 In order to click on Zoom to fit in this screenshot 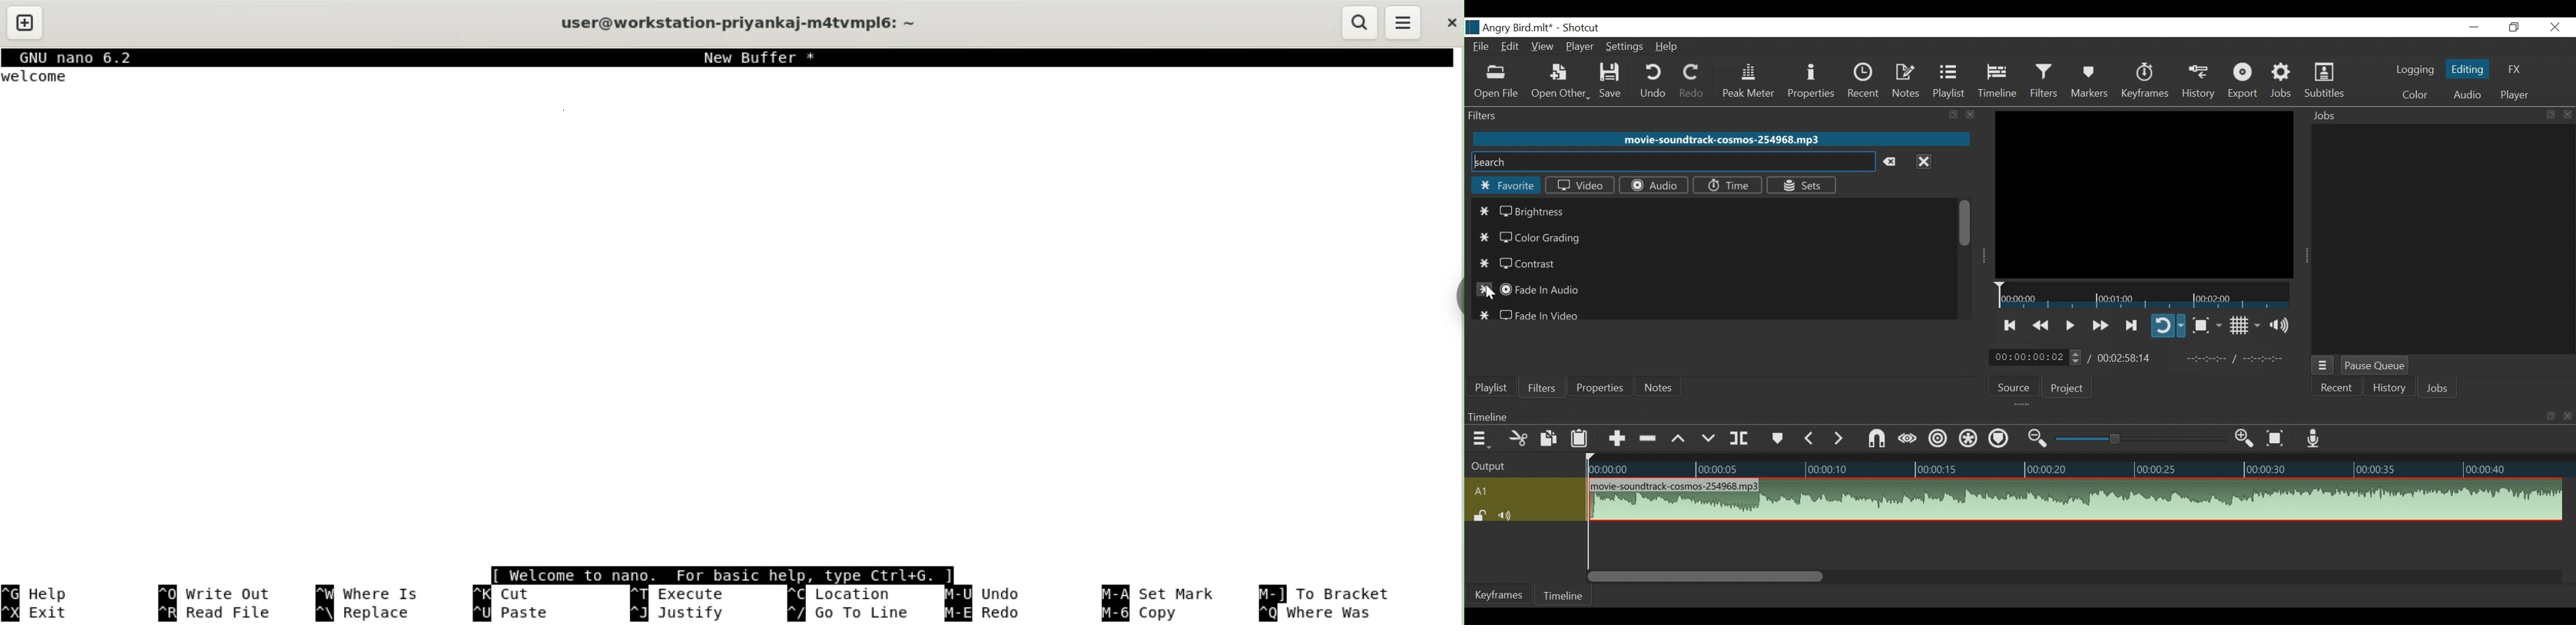, I will do `click(2277, 438)`.